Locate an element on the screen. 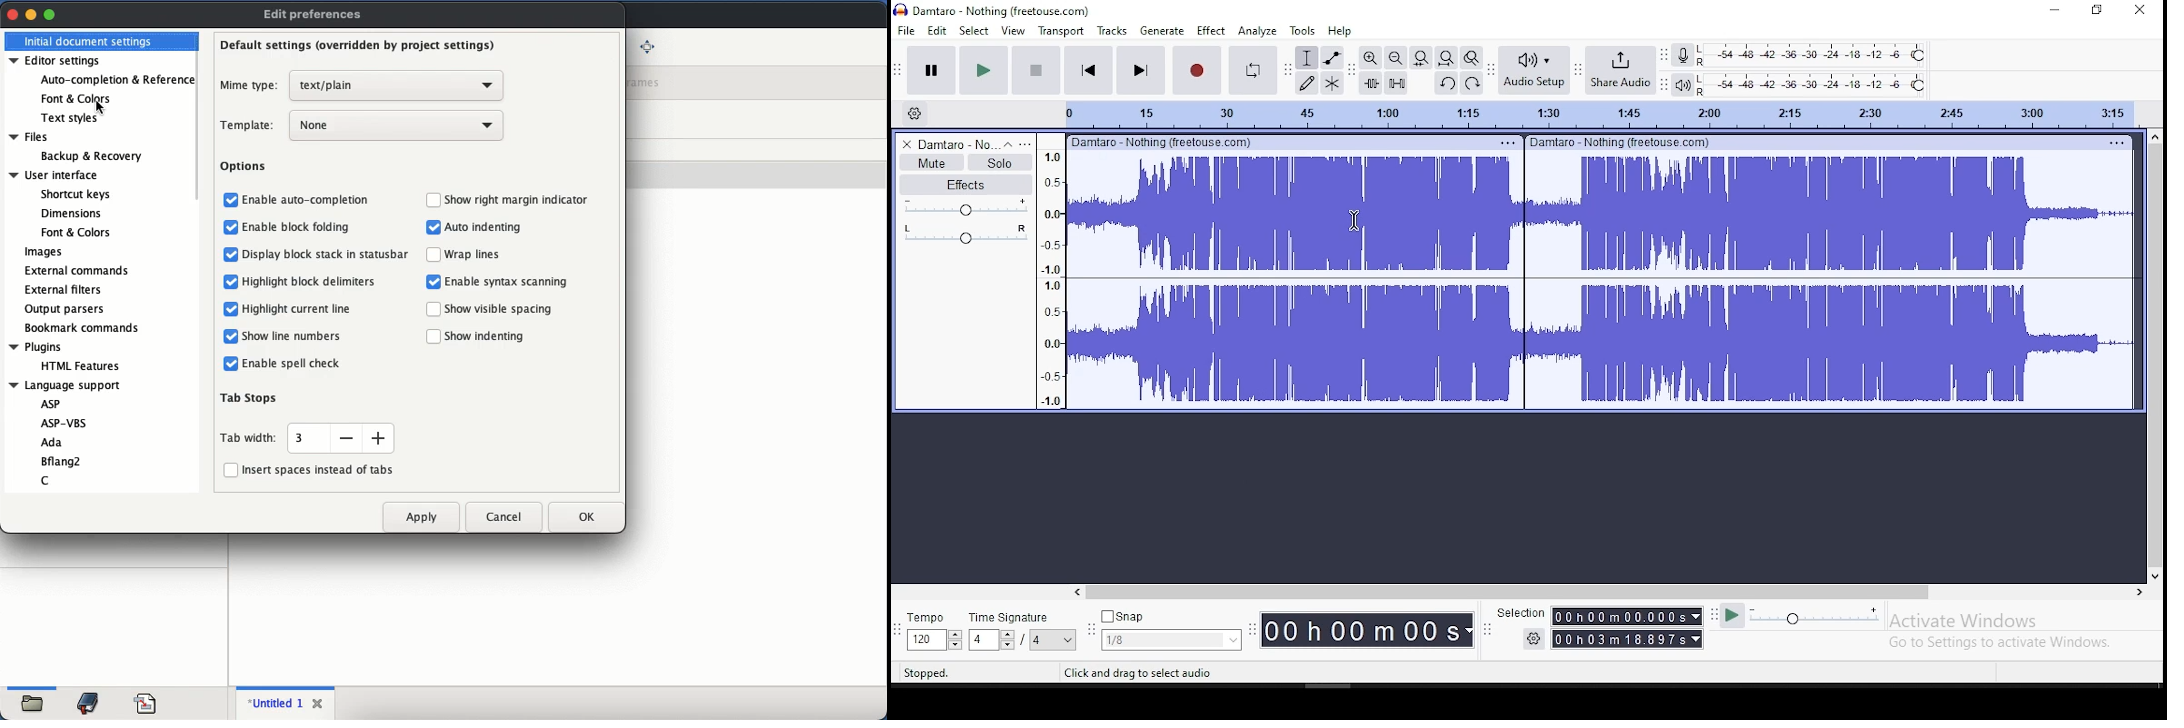 Image resolution: width=2184 pixels, height=728 pixels. menu is located at coordinates (1507, 143).